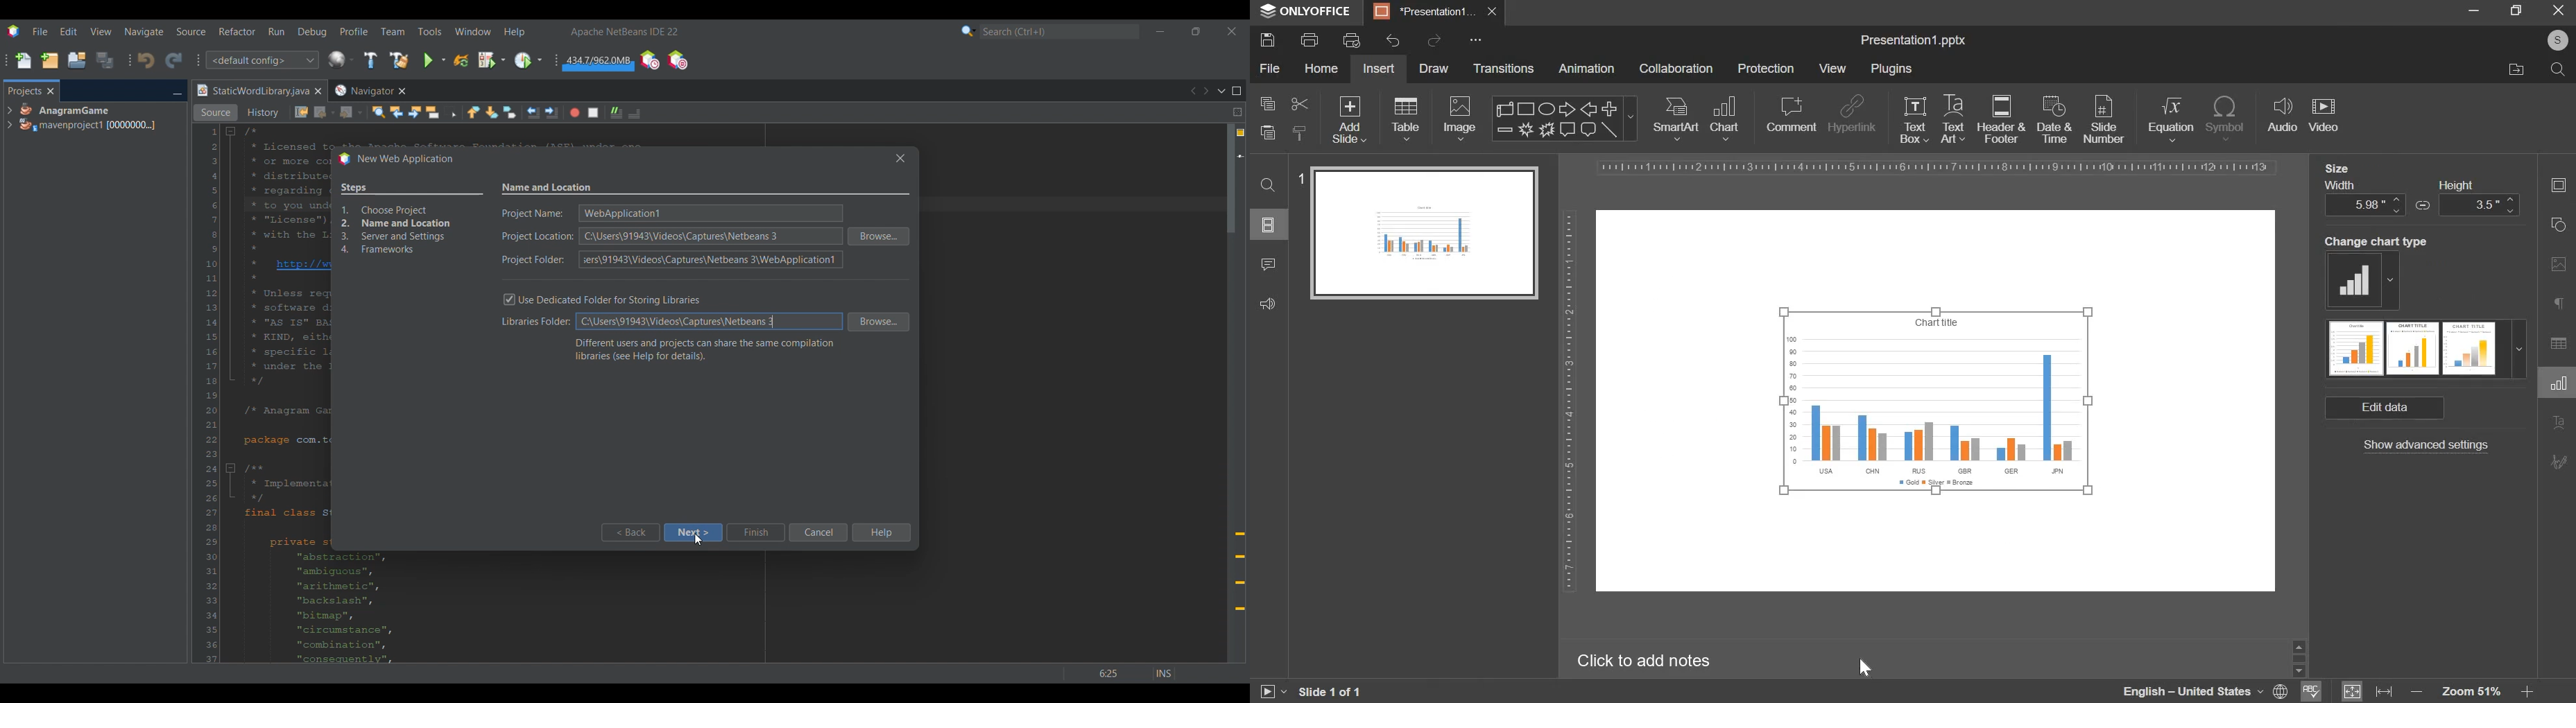 The image size is (2576, 728). I want to click on animation, so click(1592, 69).